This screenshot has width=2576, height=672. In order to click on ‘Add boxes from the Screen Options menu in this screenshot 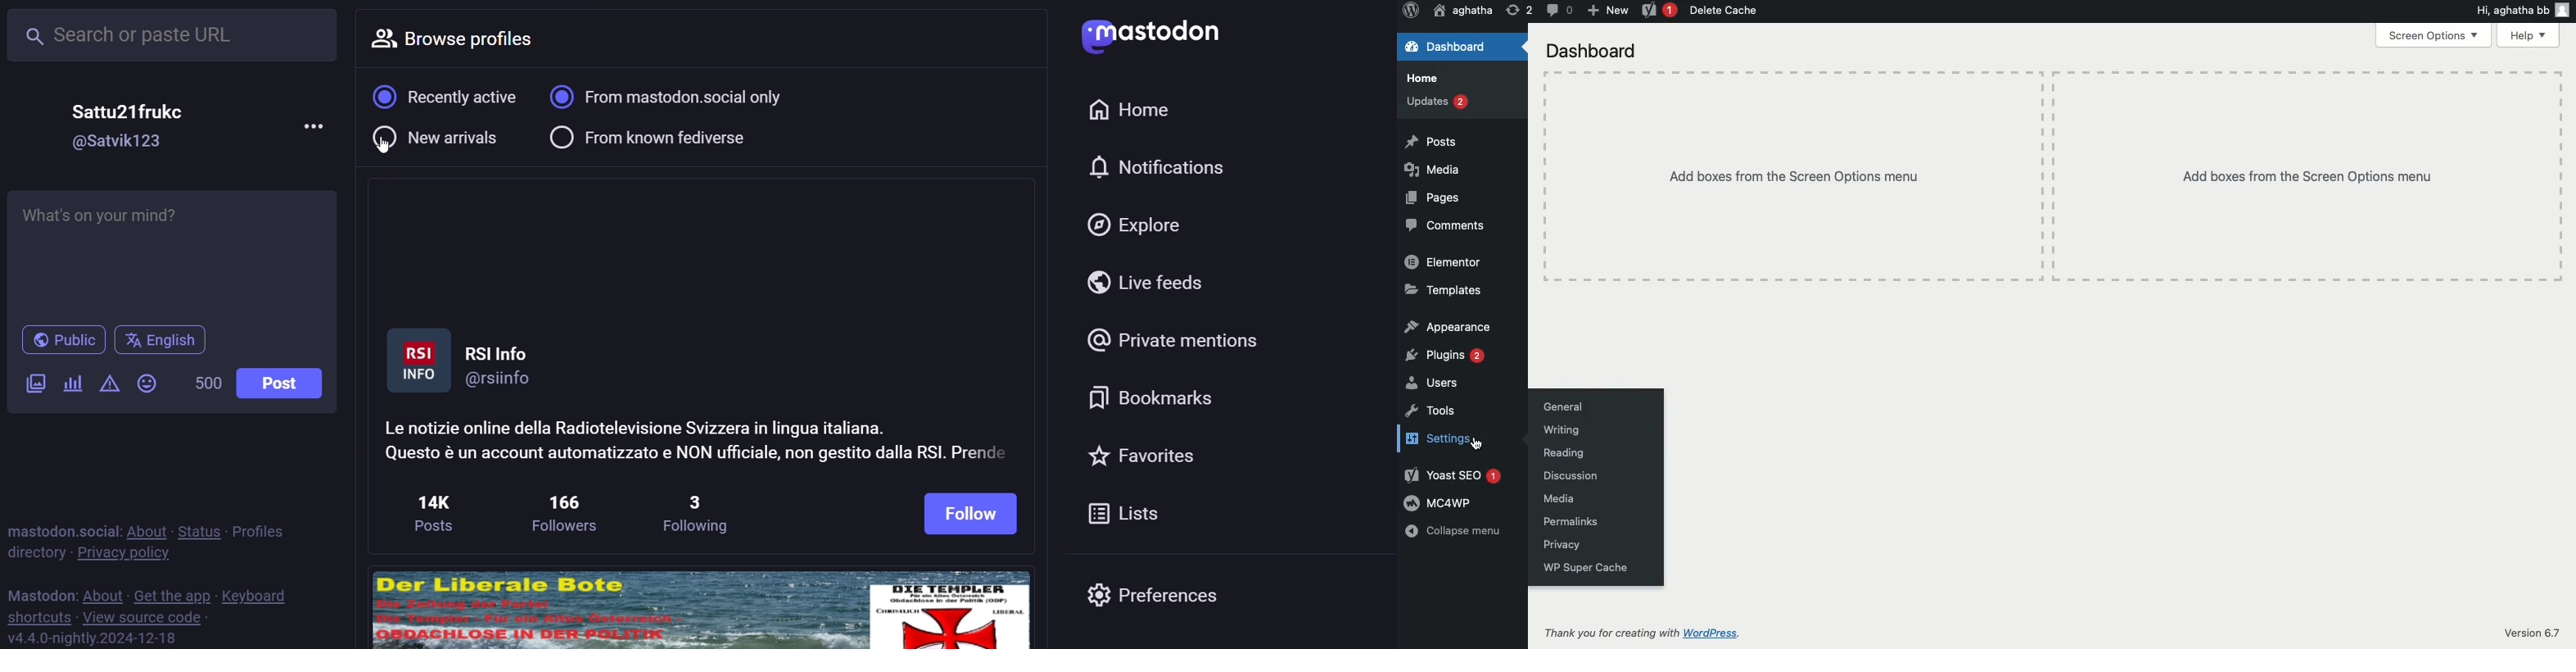, I will do `click(1791, 177)`.